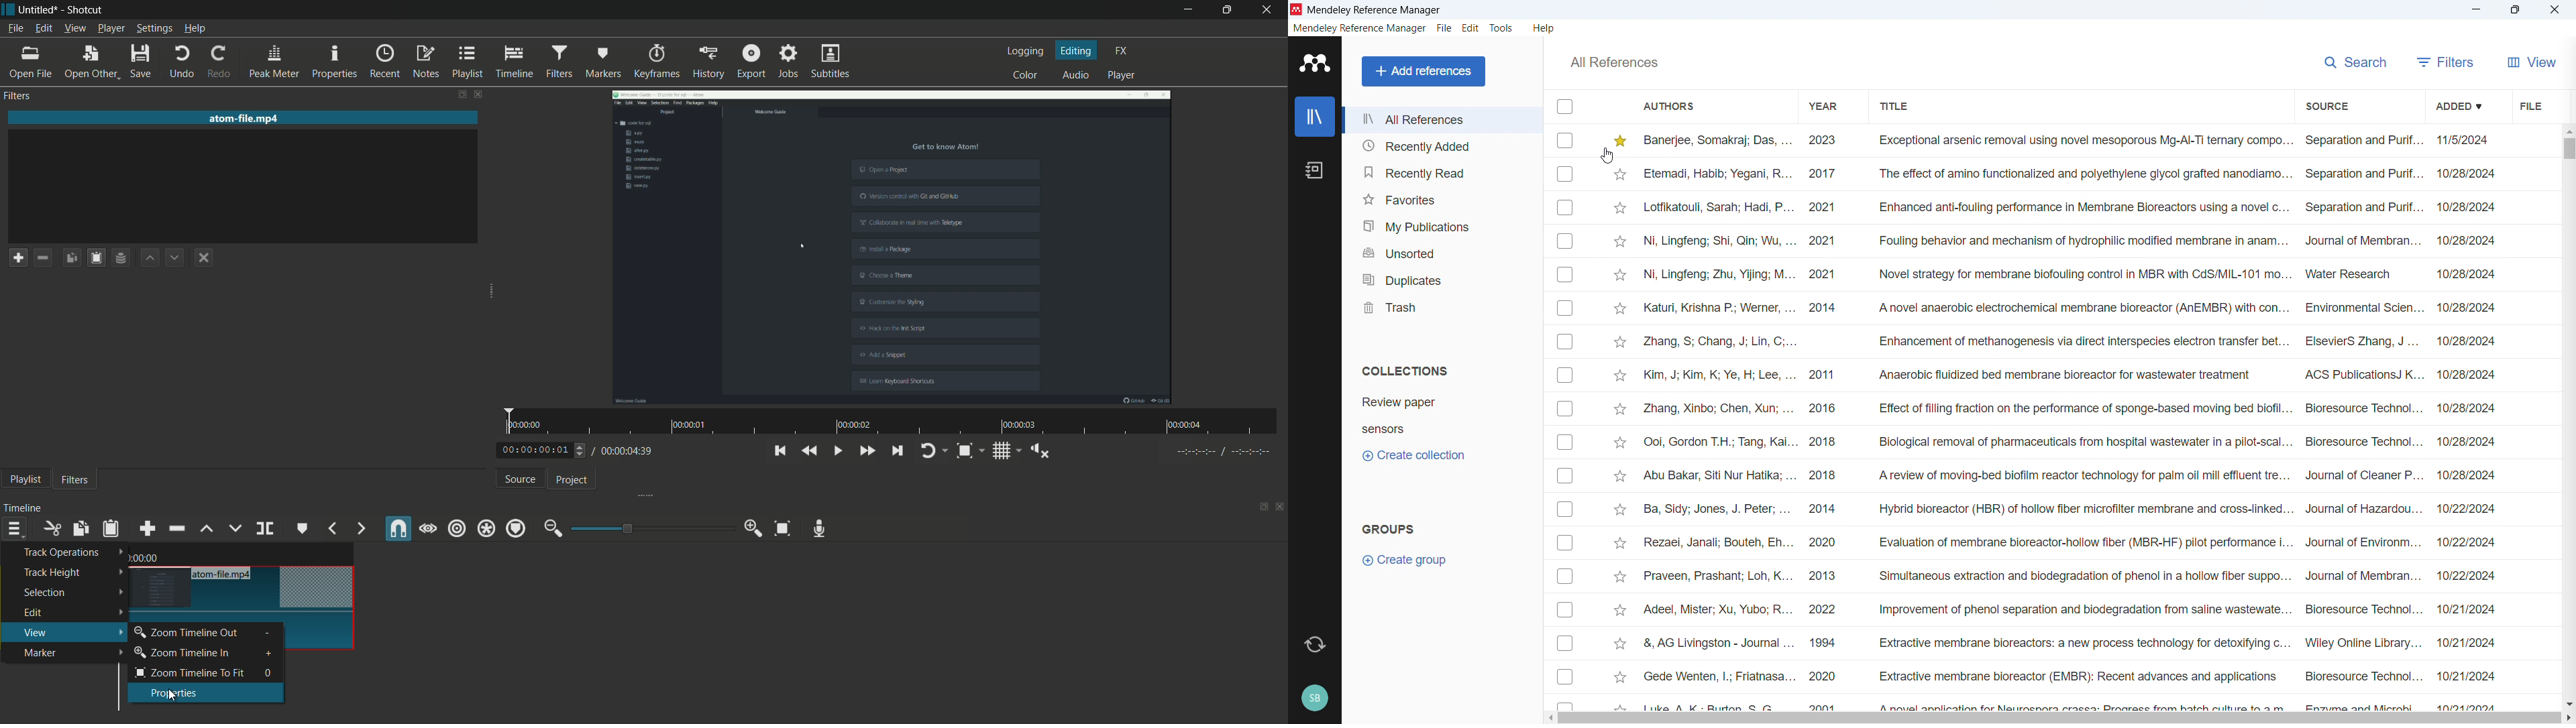 Image resolution: width=2576 pixels, height=728 pixels. I want to click on file, so click(1445, 28).